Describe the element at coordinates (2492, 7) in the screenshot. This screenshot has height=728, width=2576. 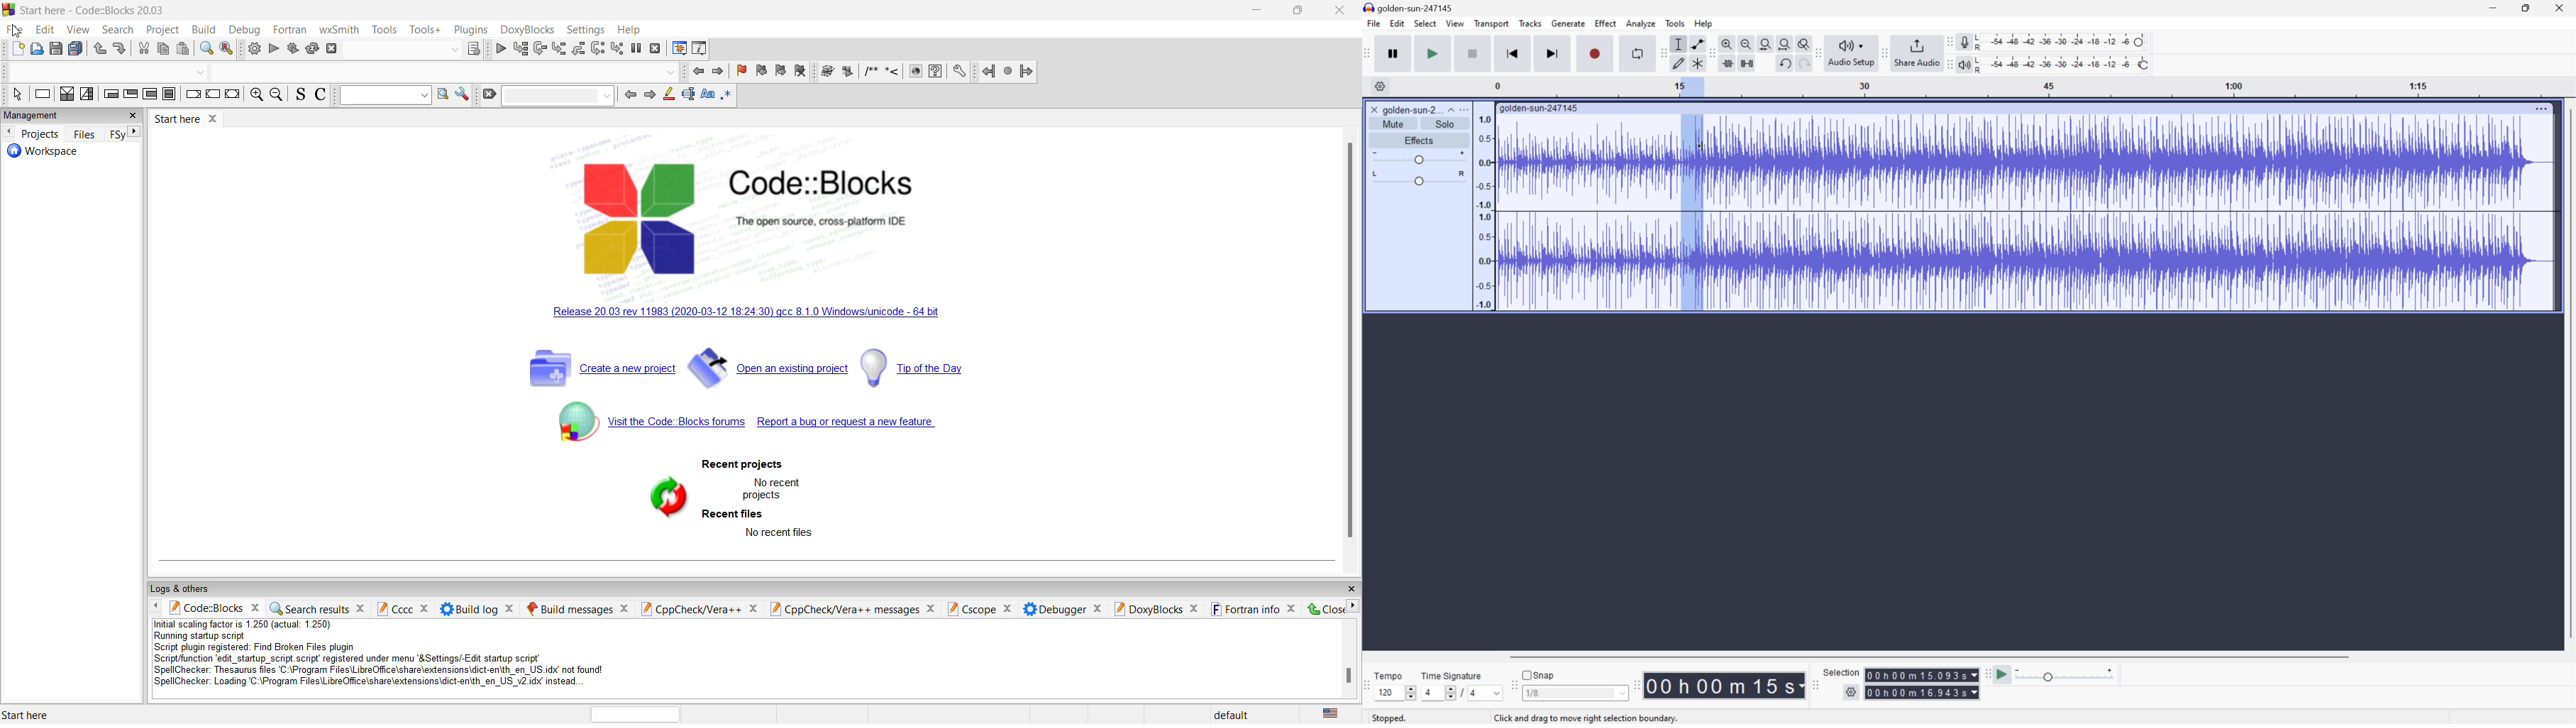
I see `Minimize` at that location.